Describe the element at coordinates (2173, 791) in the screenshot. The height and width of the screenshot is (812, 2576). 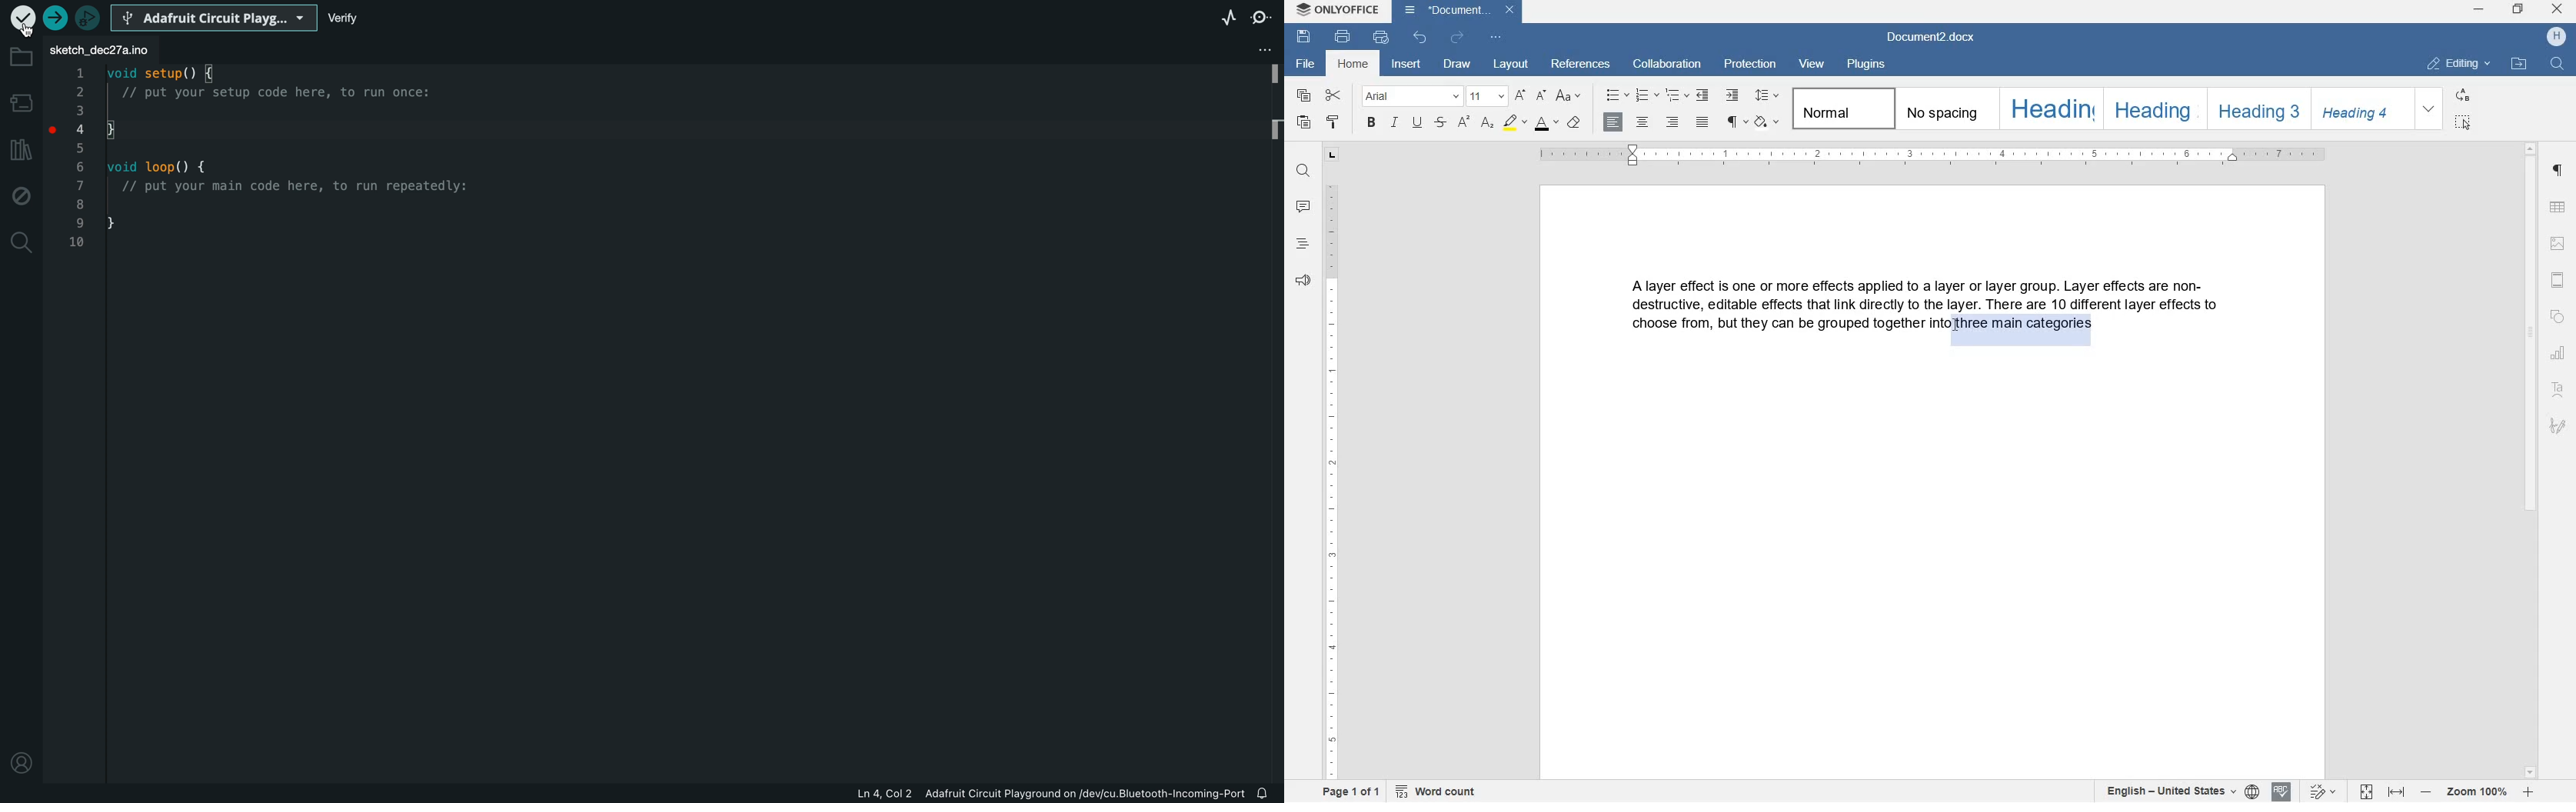
I see `text or document language` at that location.